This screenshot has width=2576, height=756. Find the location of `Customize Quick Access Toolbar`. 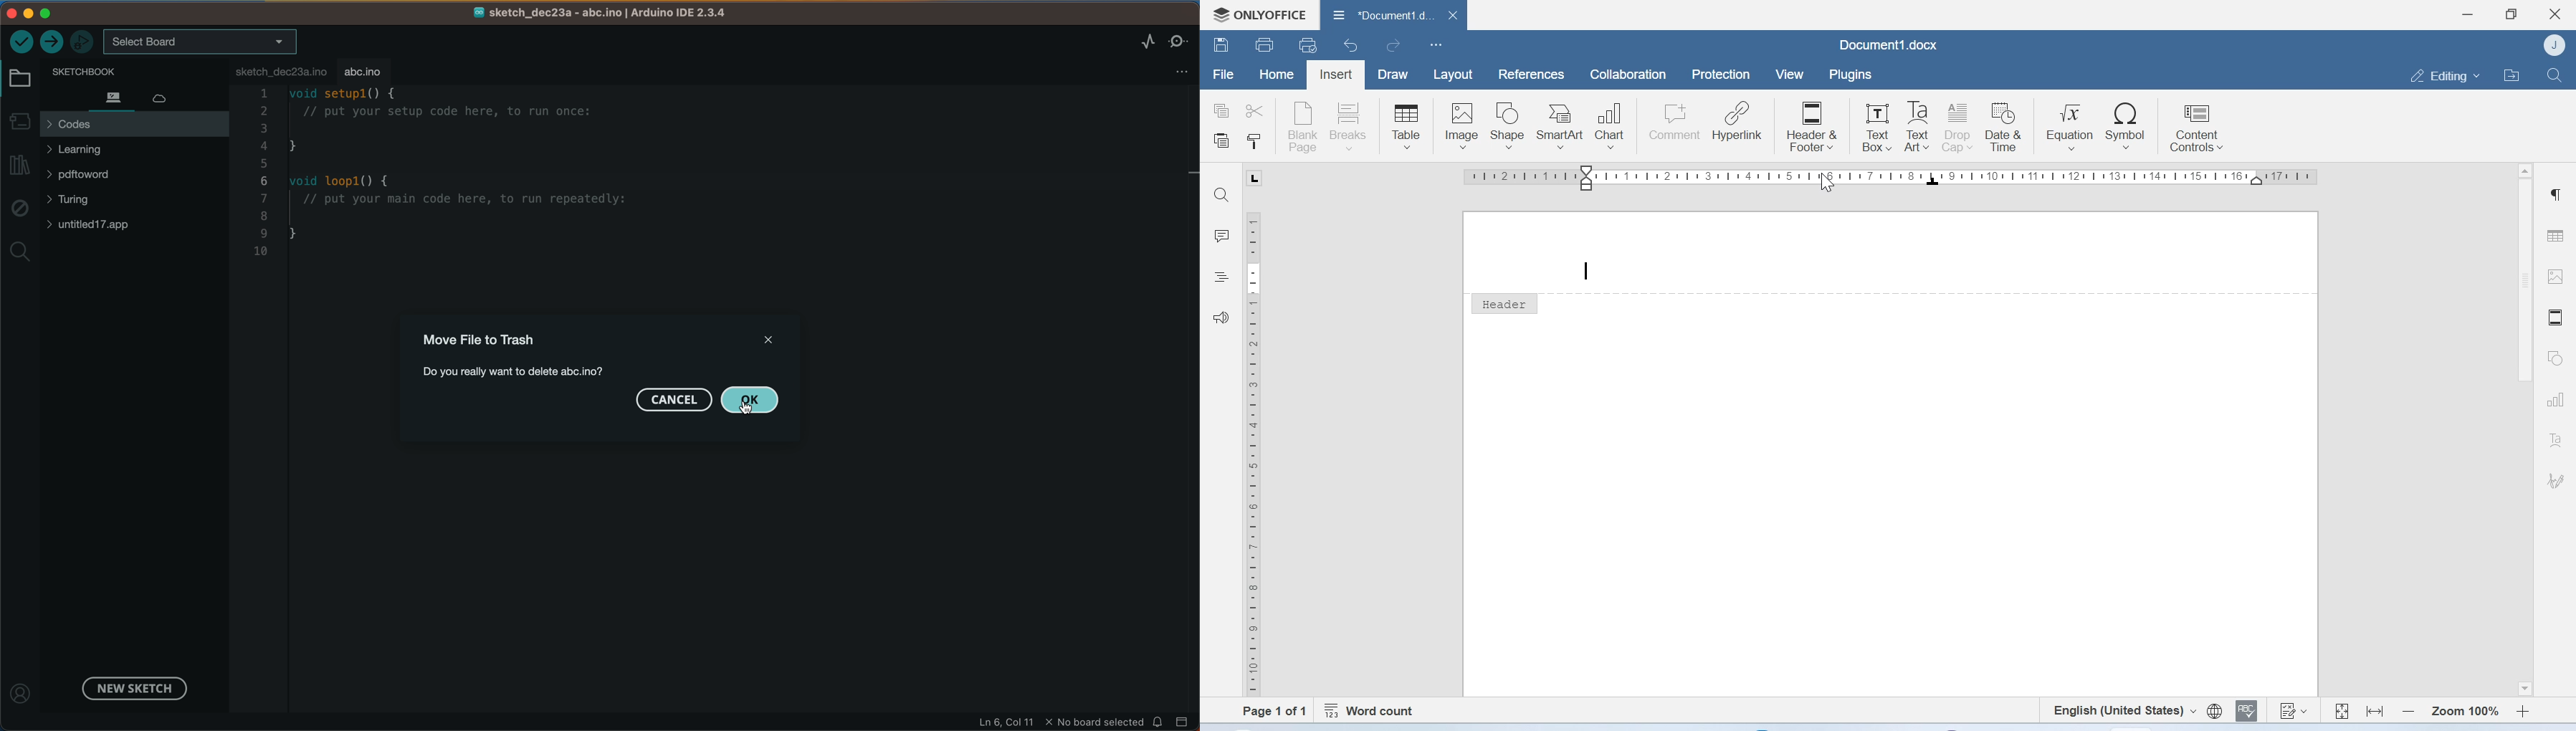

Customize Quick Access Toolbar is located at coordinates (1436, 46).